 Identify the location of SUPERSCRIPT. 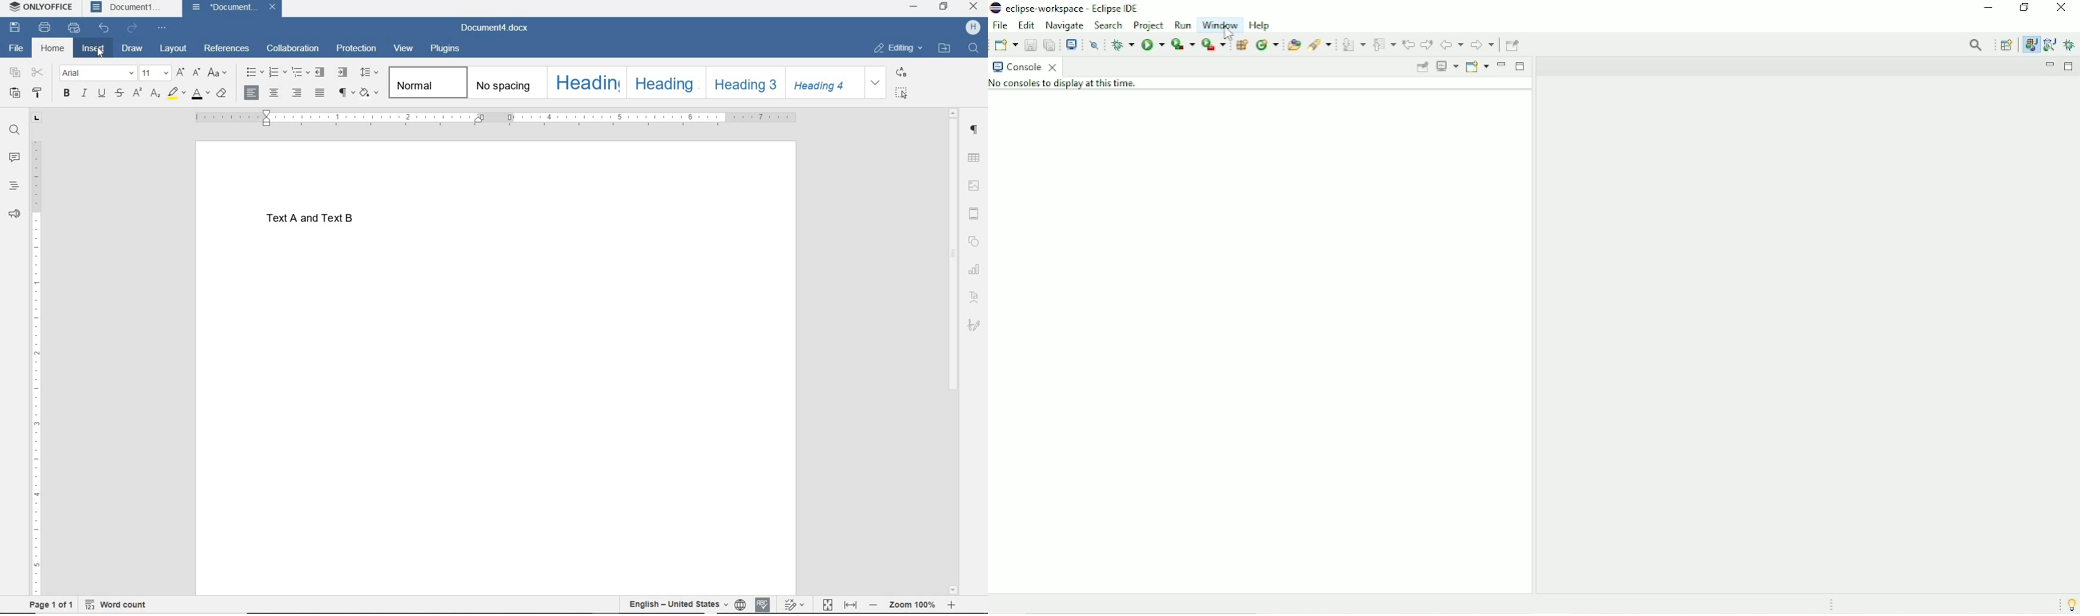
(136, 94).